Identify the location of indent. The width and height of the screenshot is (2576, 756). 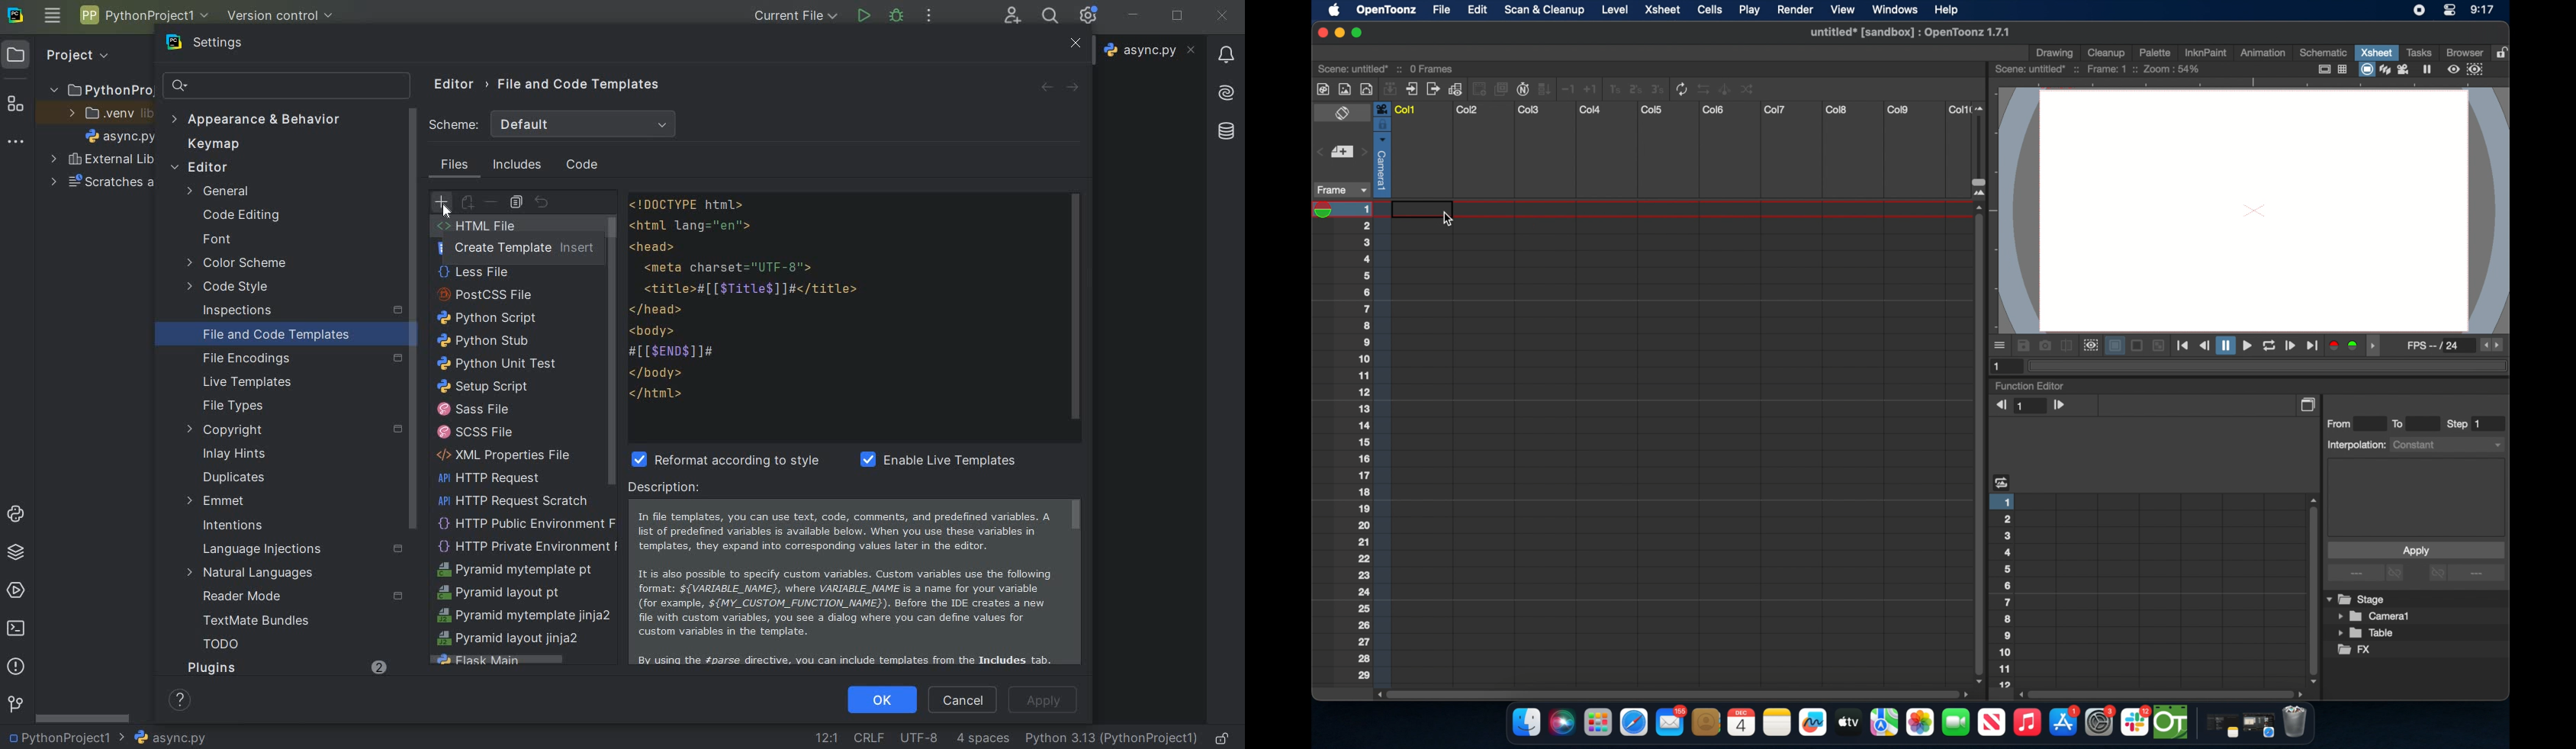
(982, 738).